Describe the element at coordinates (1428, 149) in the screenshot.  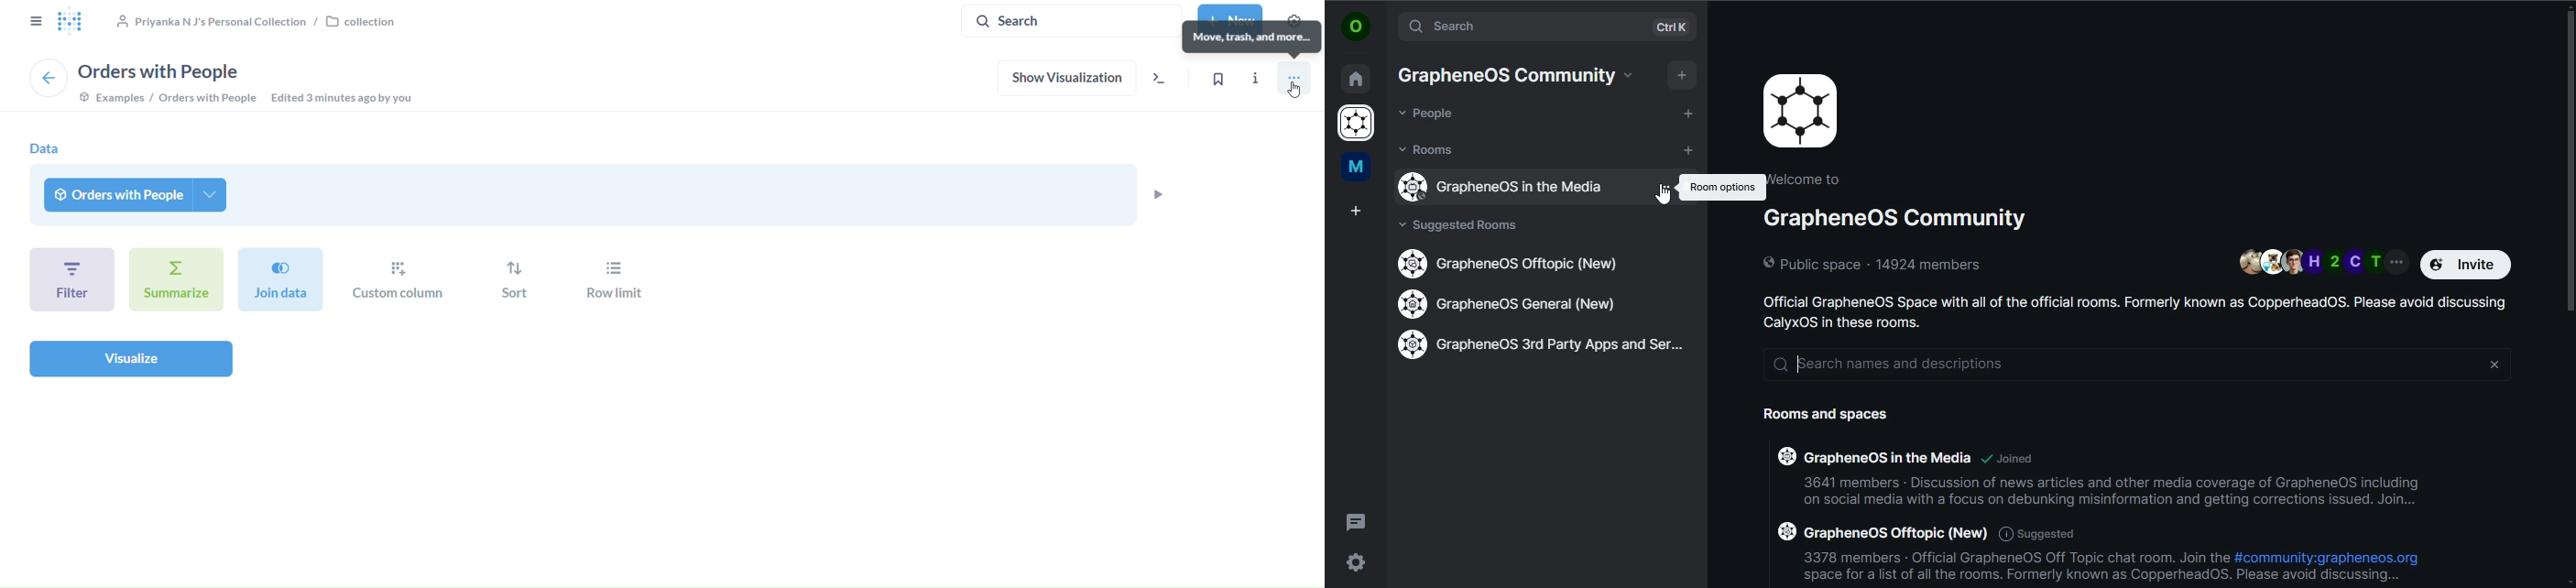
I see `rooms` at that location.